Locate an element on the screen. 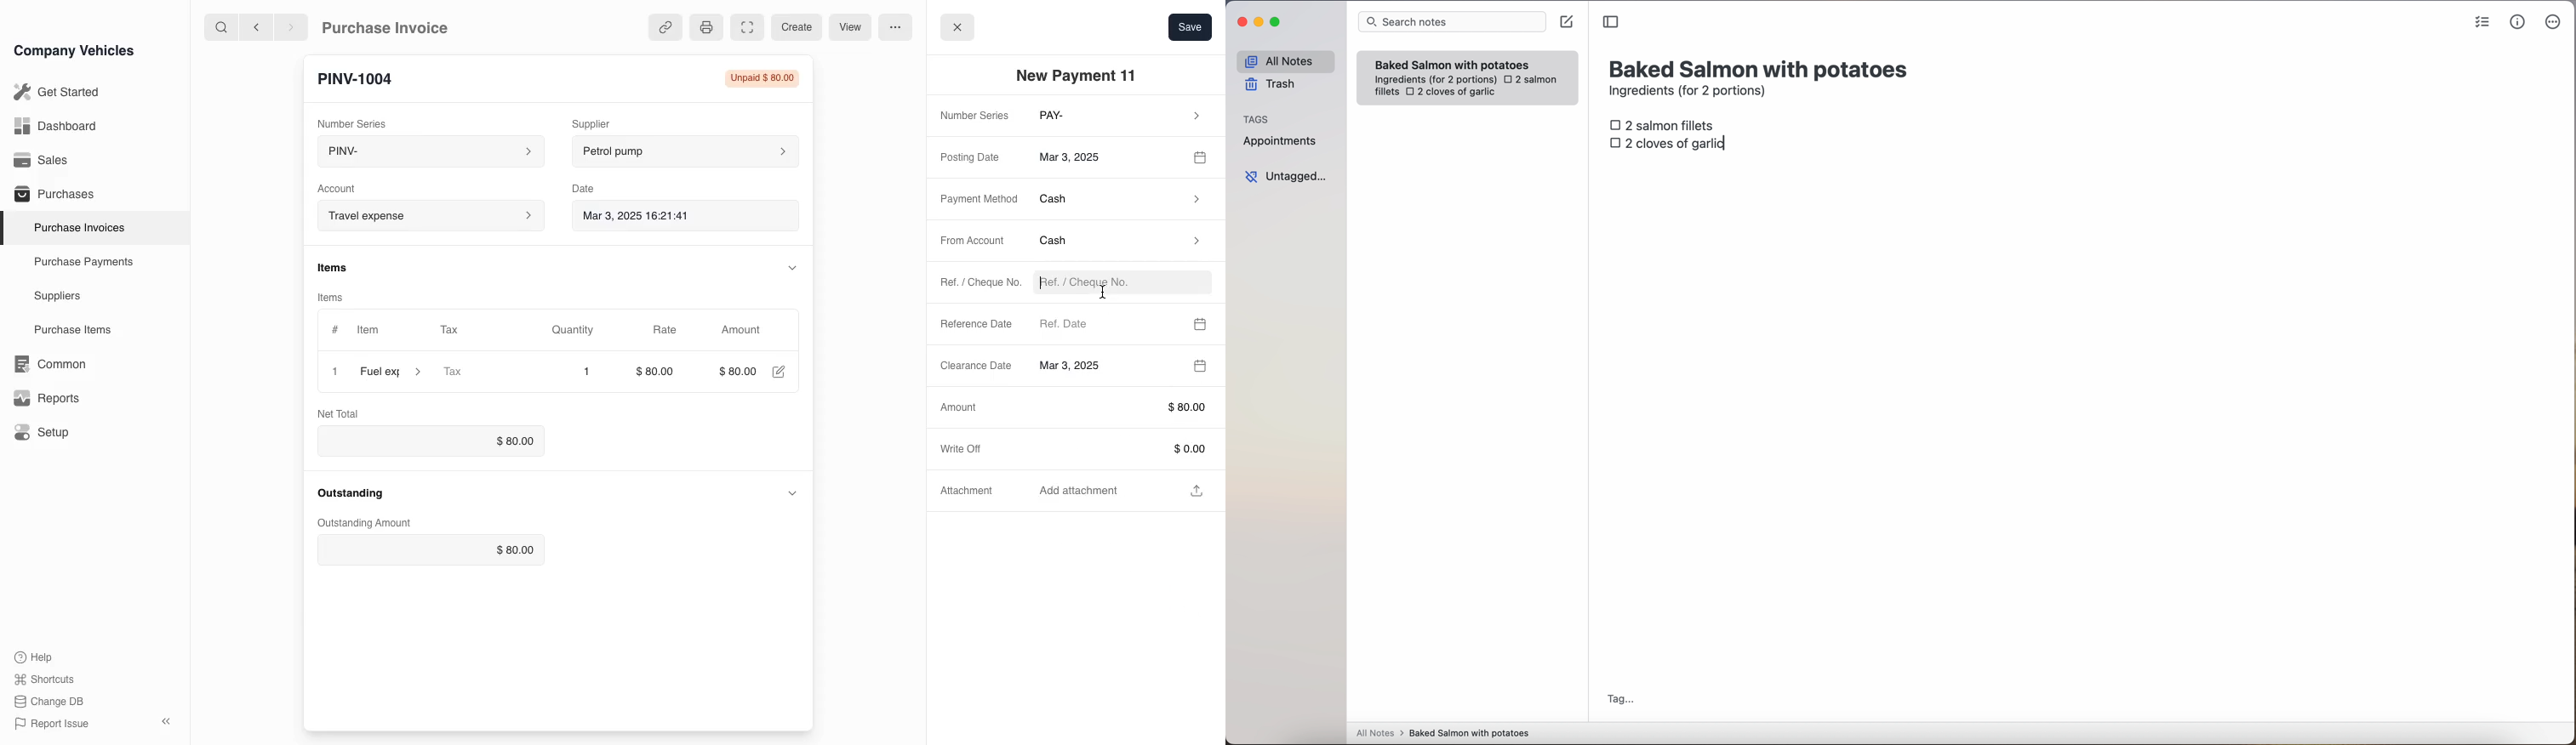 The height and width of the screenshot is (756, 2576). PINV- is located at coordinates (422, 153).